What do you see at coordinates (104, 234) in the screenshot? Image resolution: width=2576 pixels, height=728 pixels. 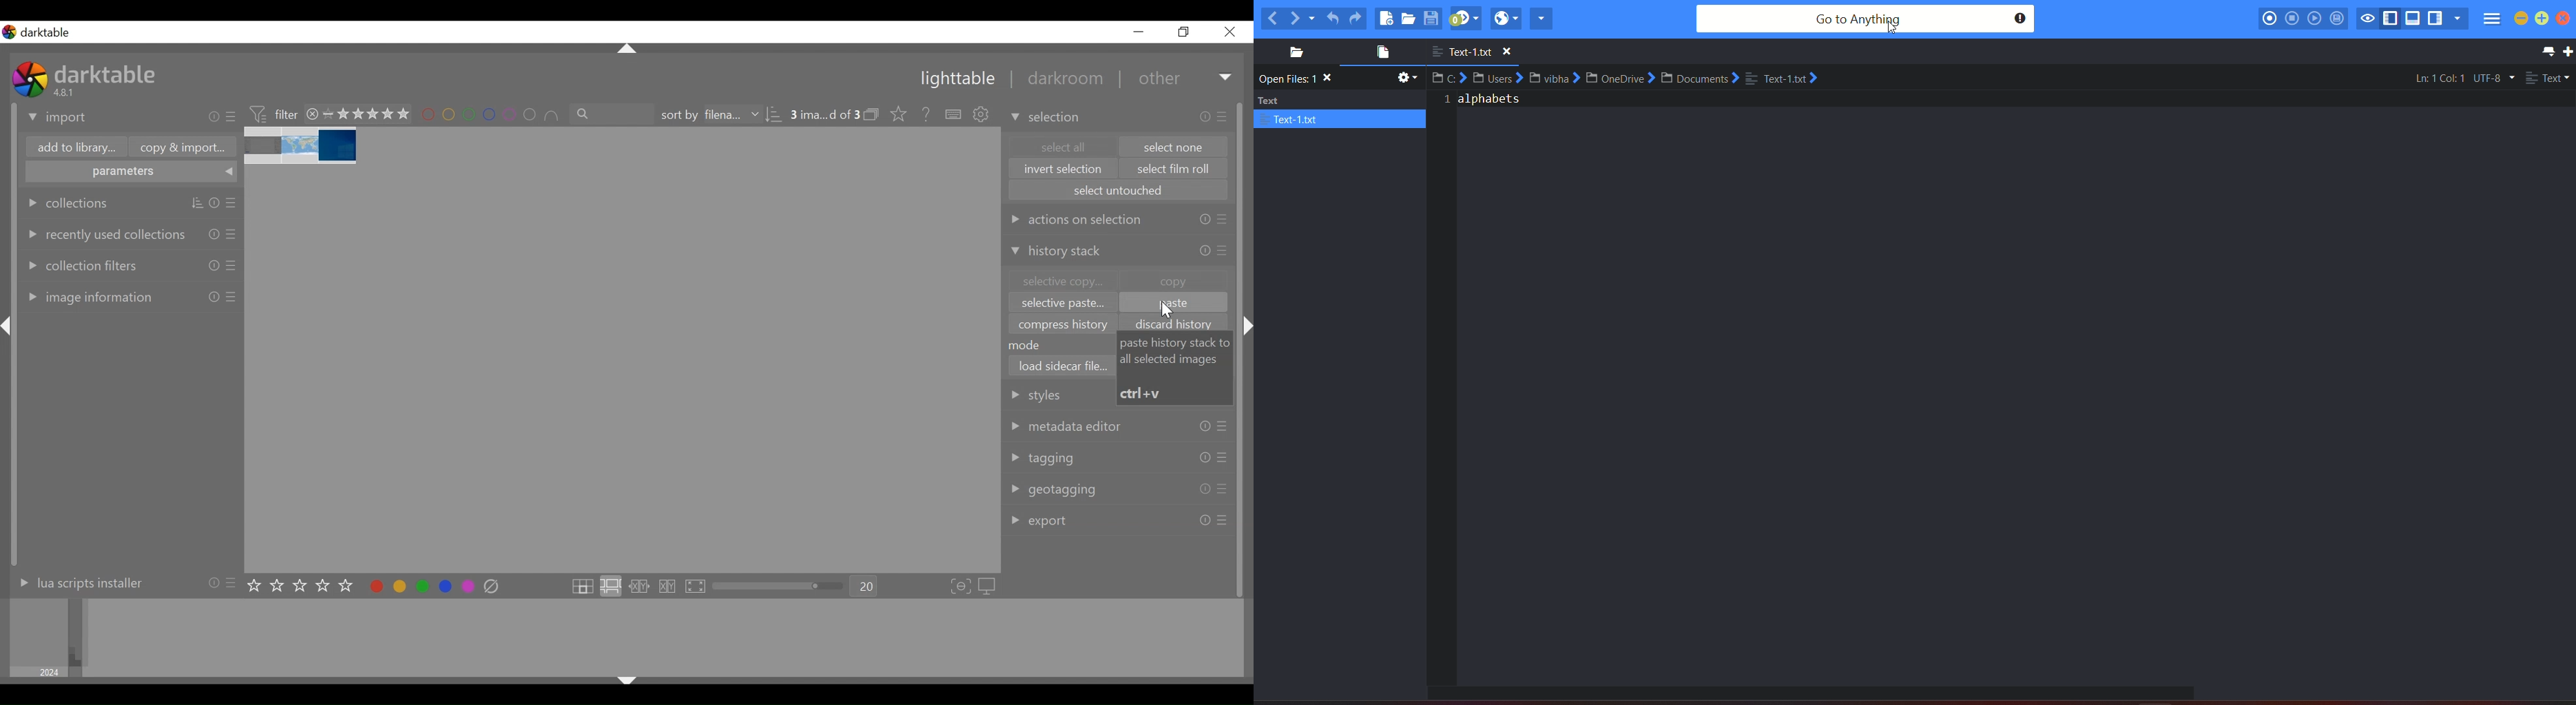 I see `recently used collections` at bounding box center [104, 234].